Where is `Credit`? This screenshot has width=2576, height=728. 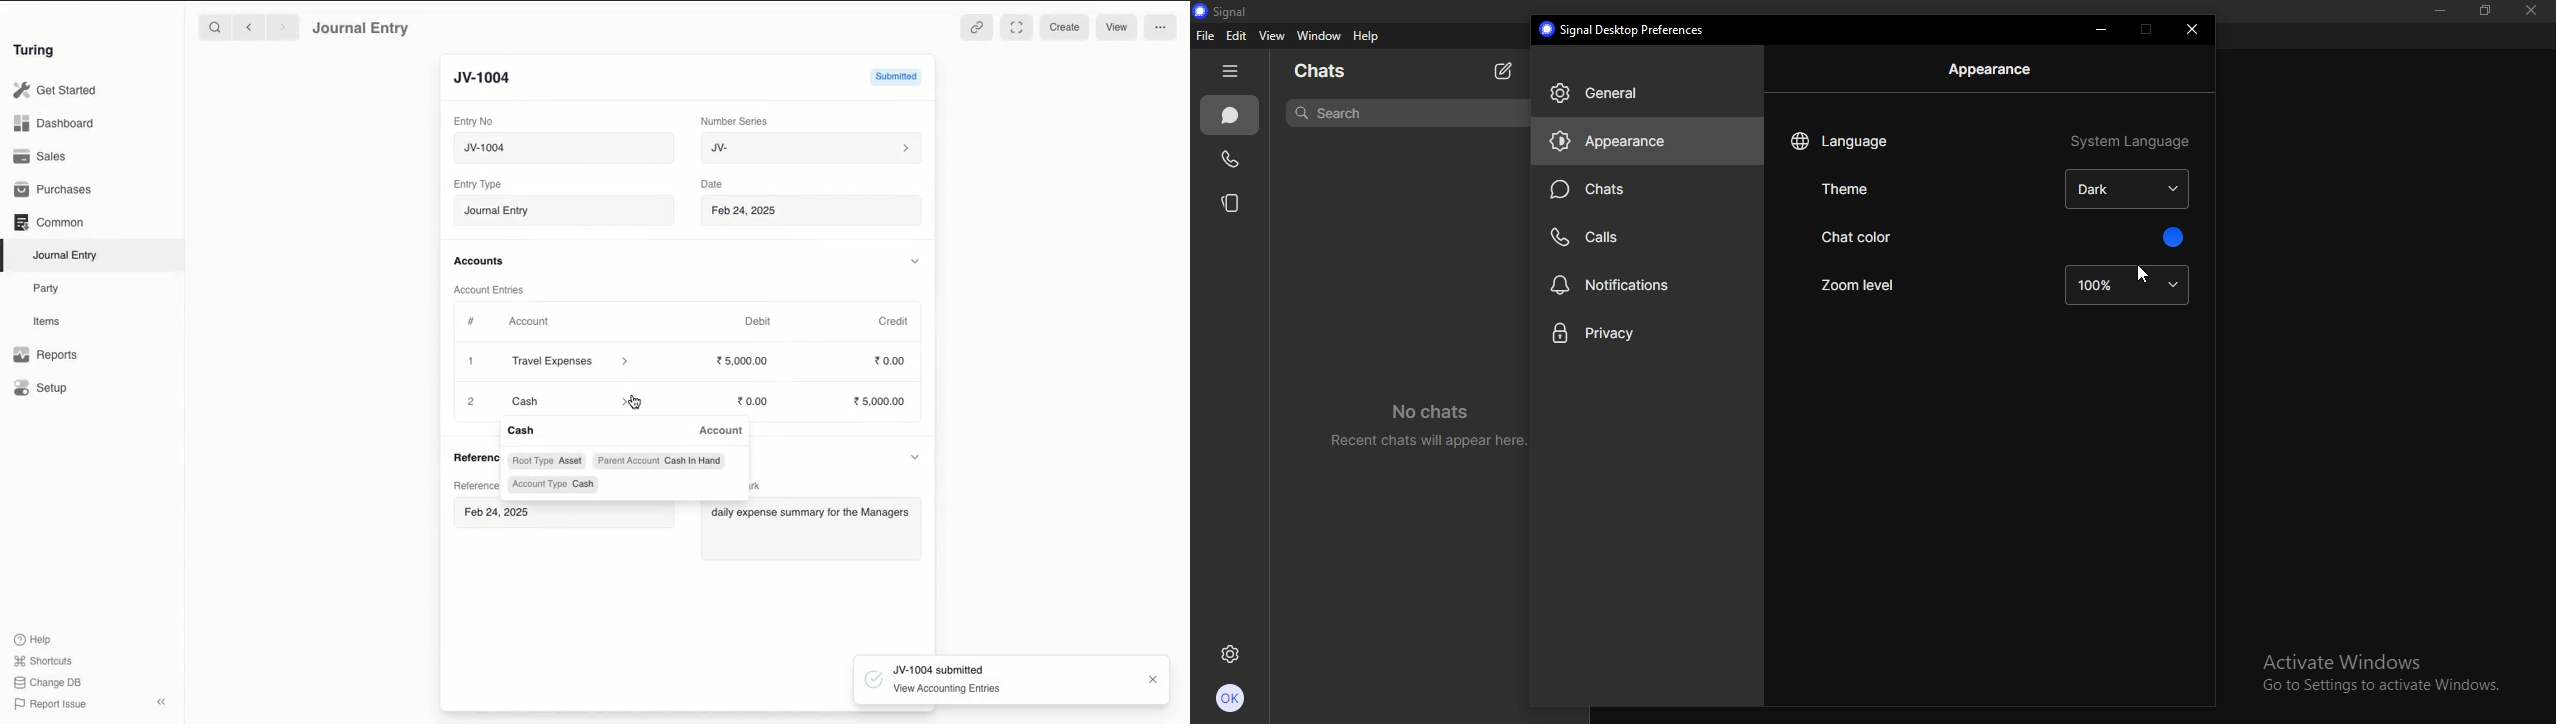
Credit is located at coordinates (895, 322).